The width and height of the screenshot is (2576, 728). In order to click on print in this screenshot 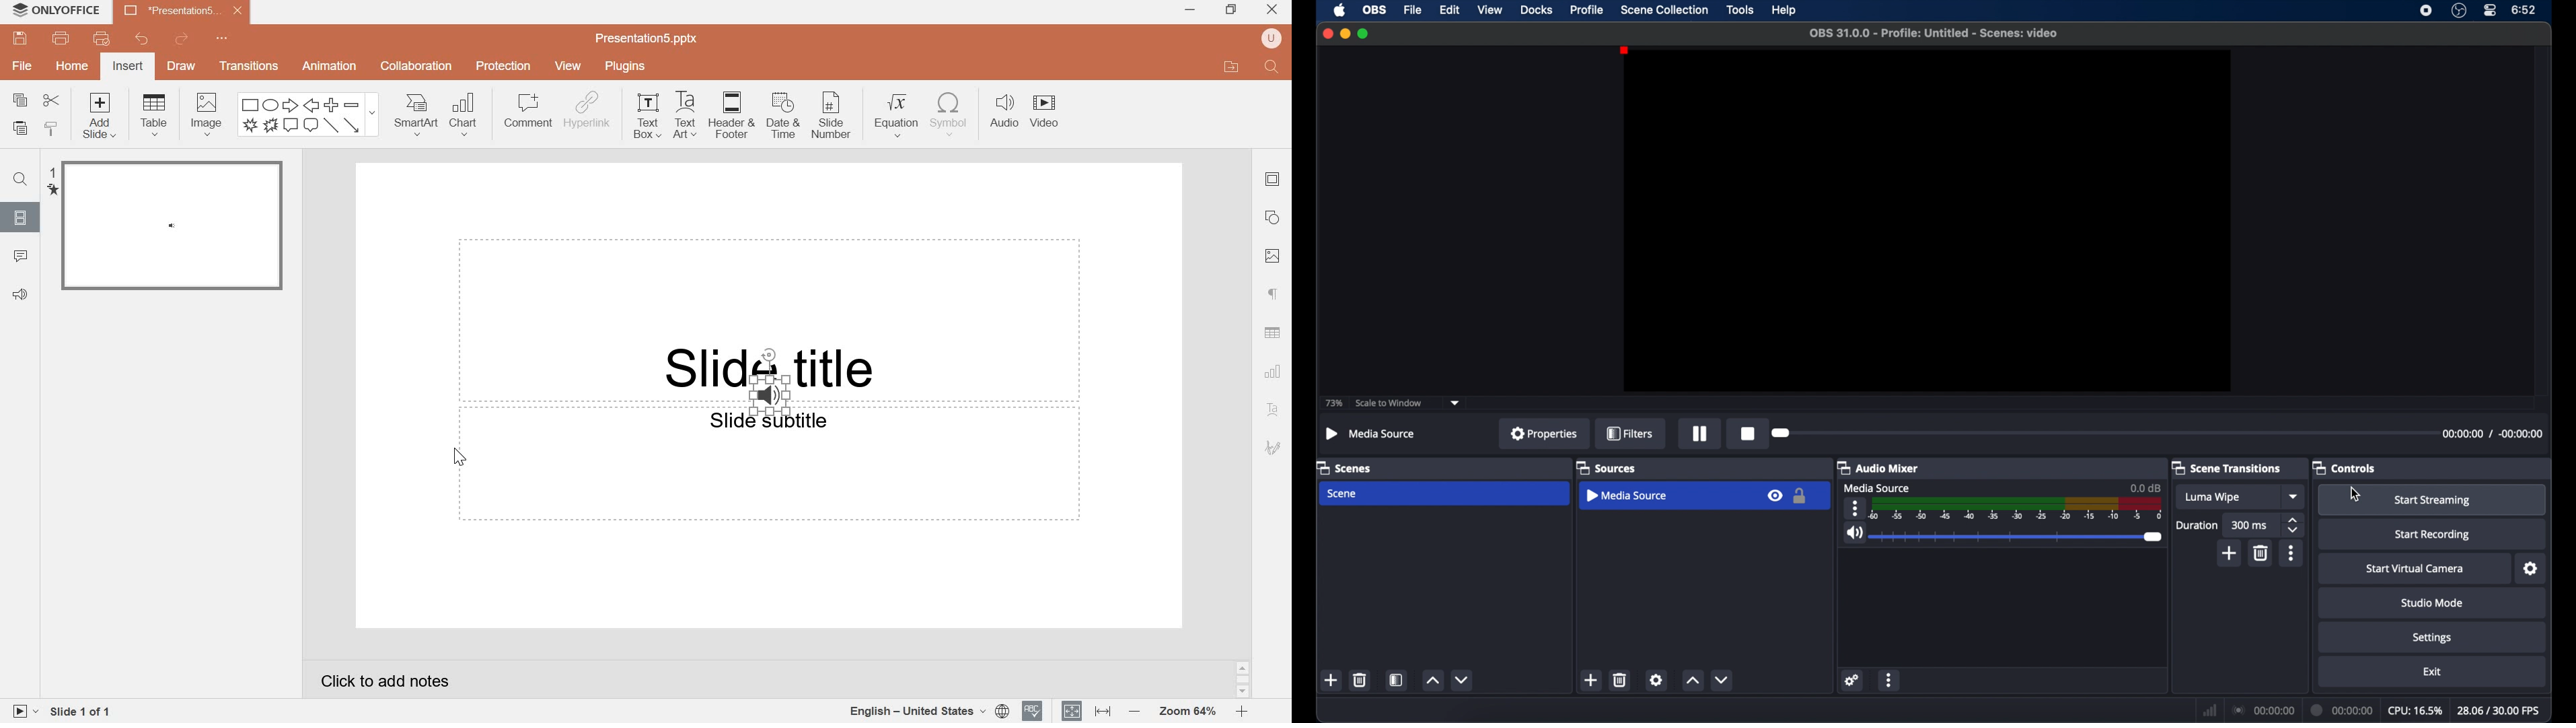, I will do `click(61, 38)`.